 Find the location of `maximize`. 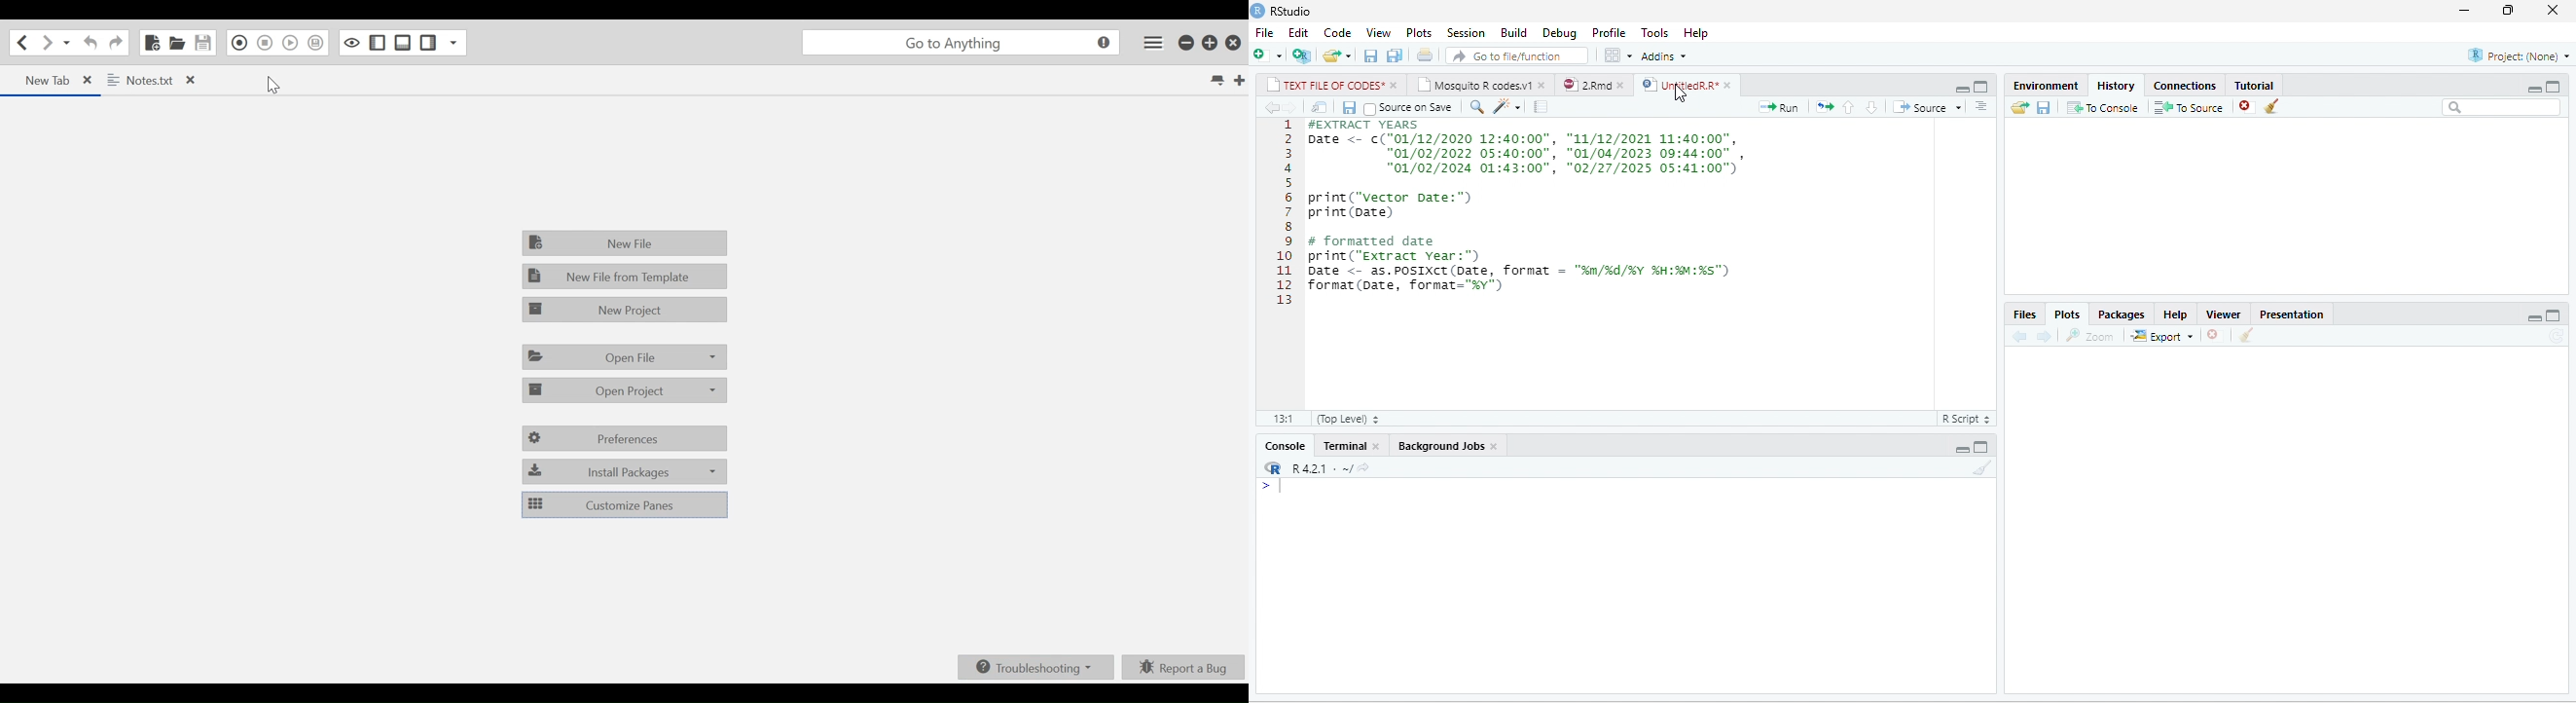

maximize is located at coordinates (1980, 446).